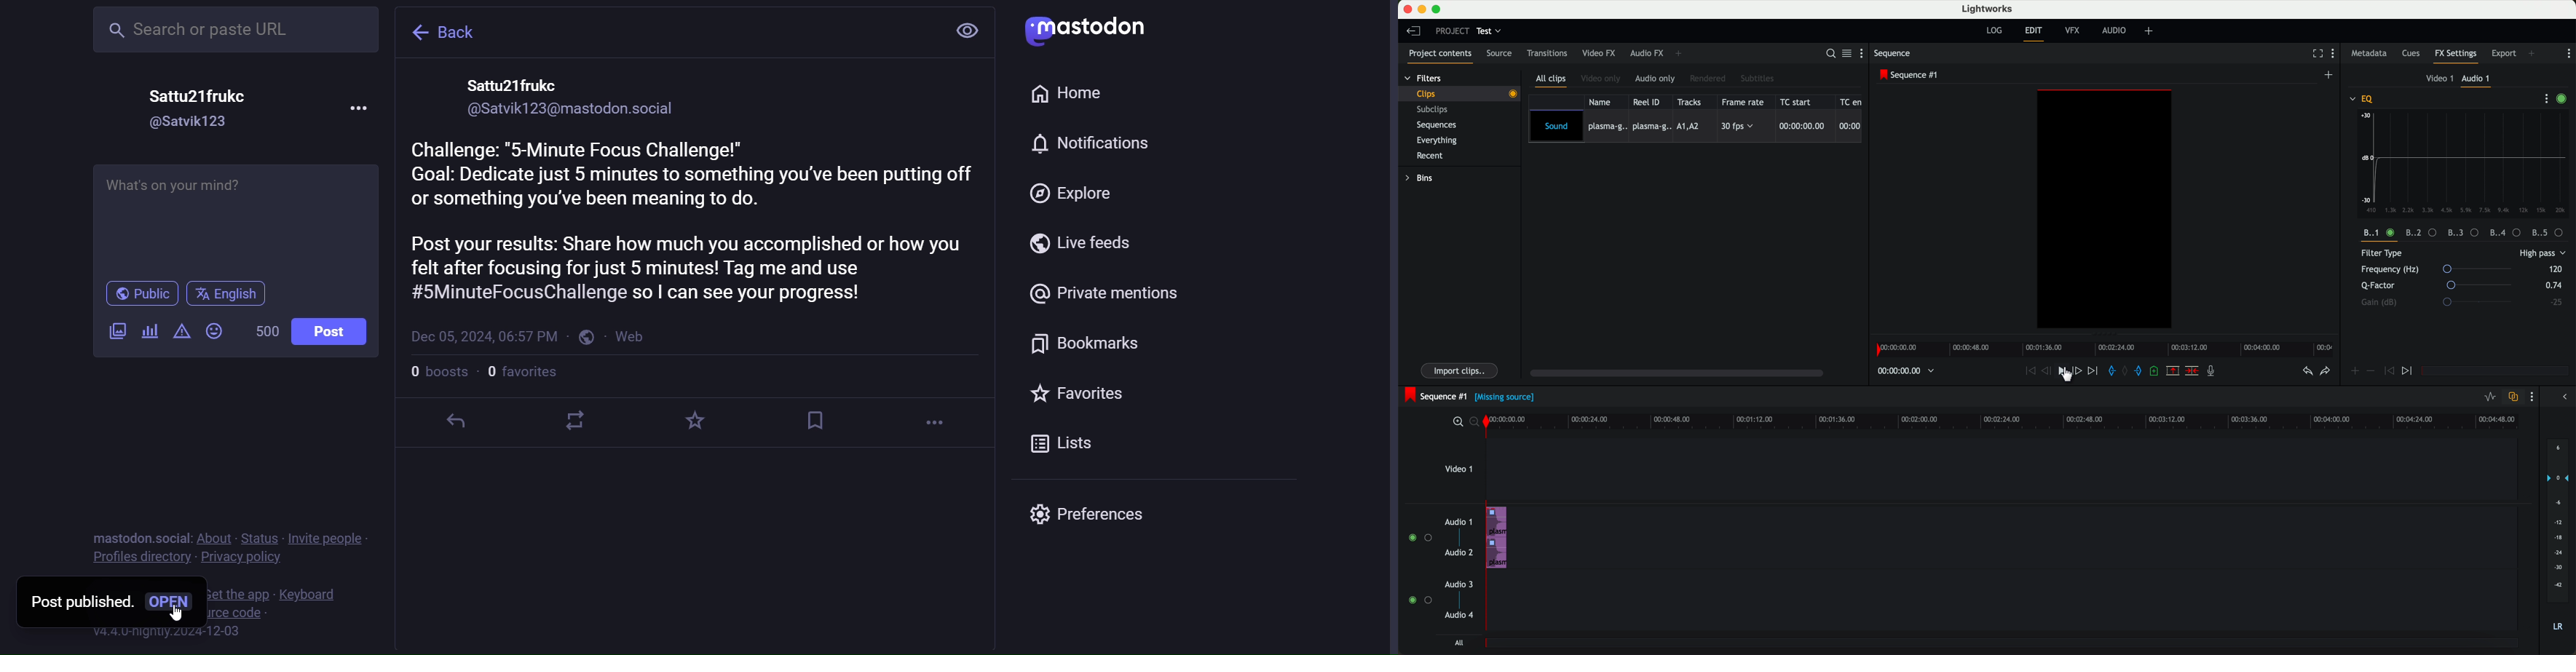  Describe the element at coordinates (114, 331) in the screenshot. I see `images/videos` at that location.